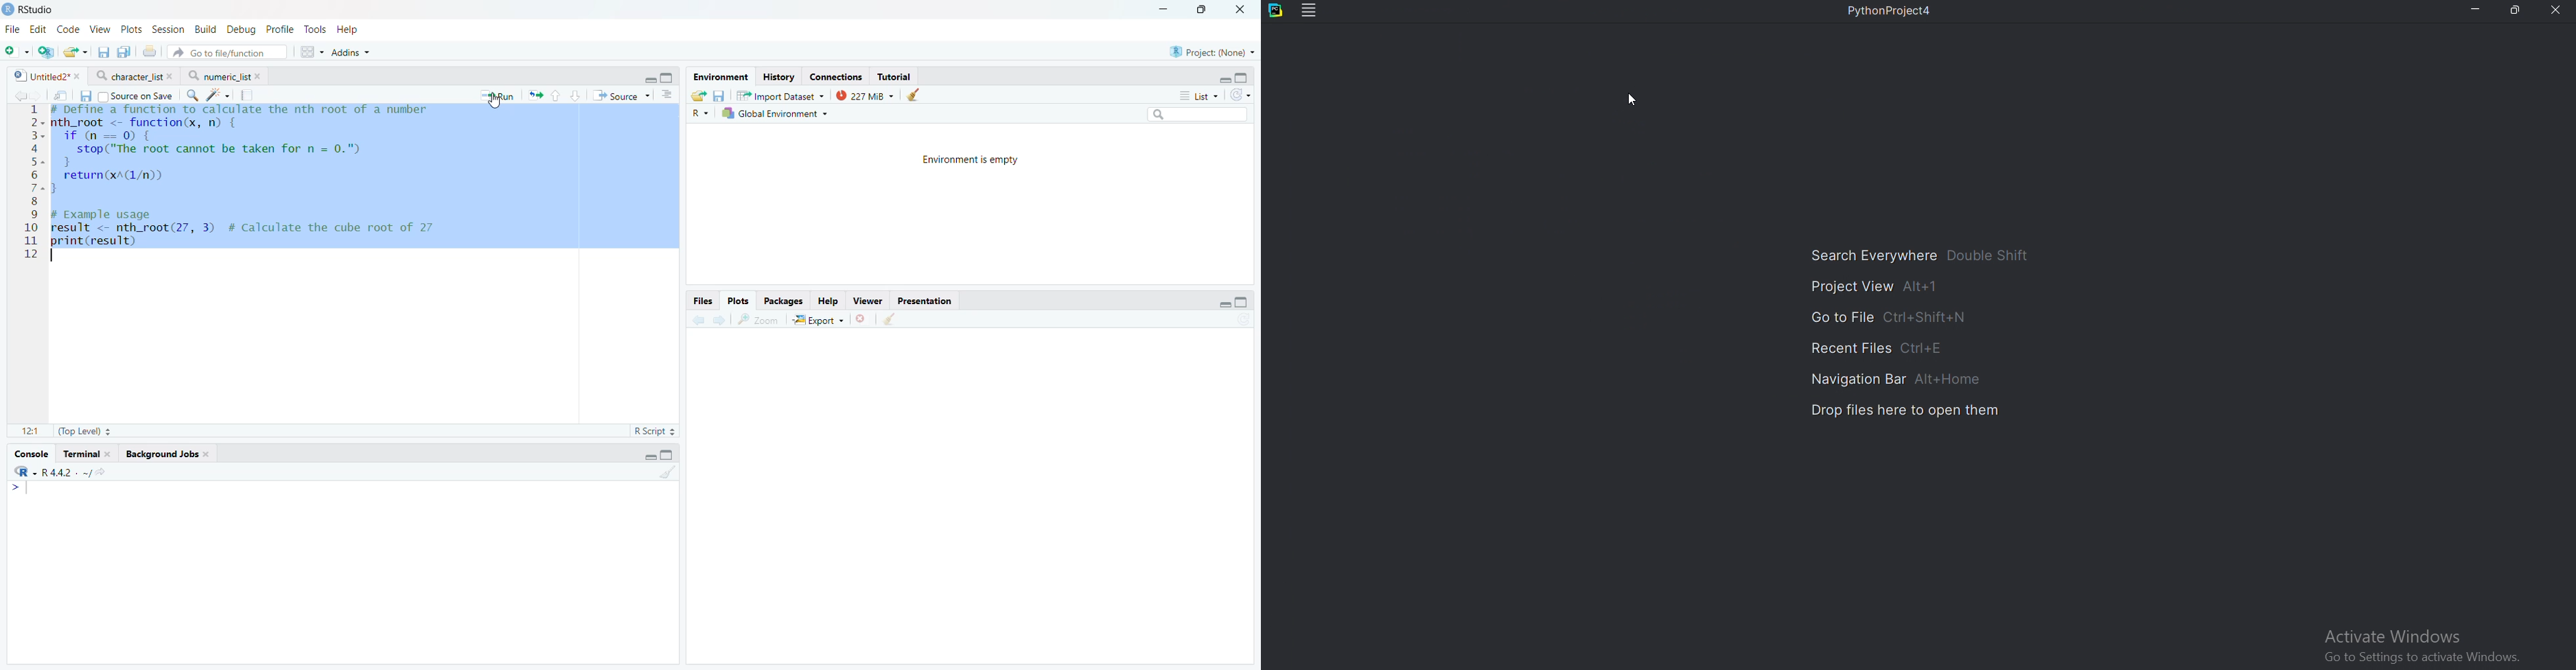 The image size is (2576, 672). Describe the element at coordinates (241, 30) in the screenshot. I see `Debug` at that location.